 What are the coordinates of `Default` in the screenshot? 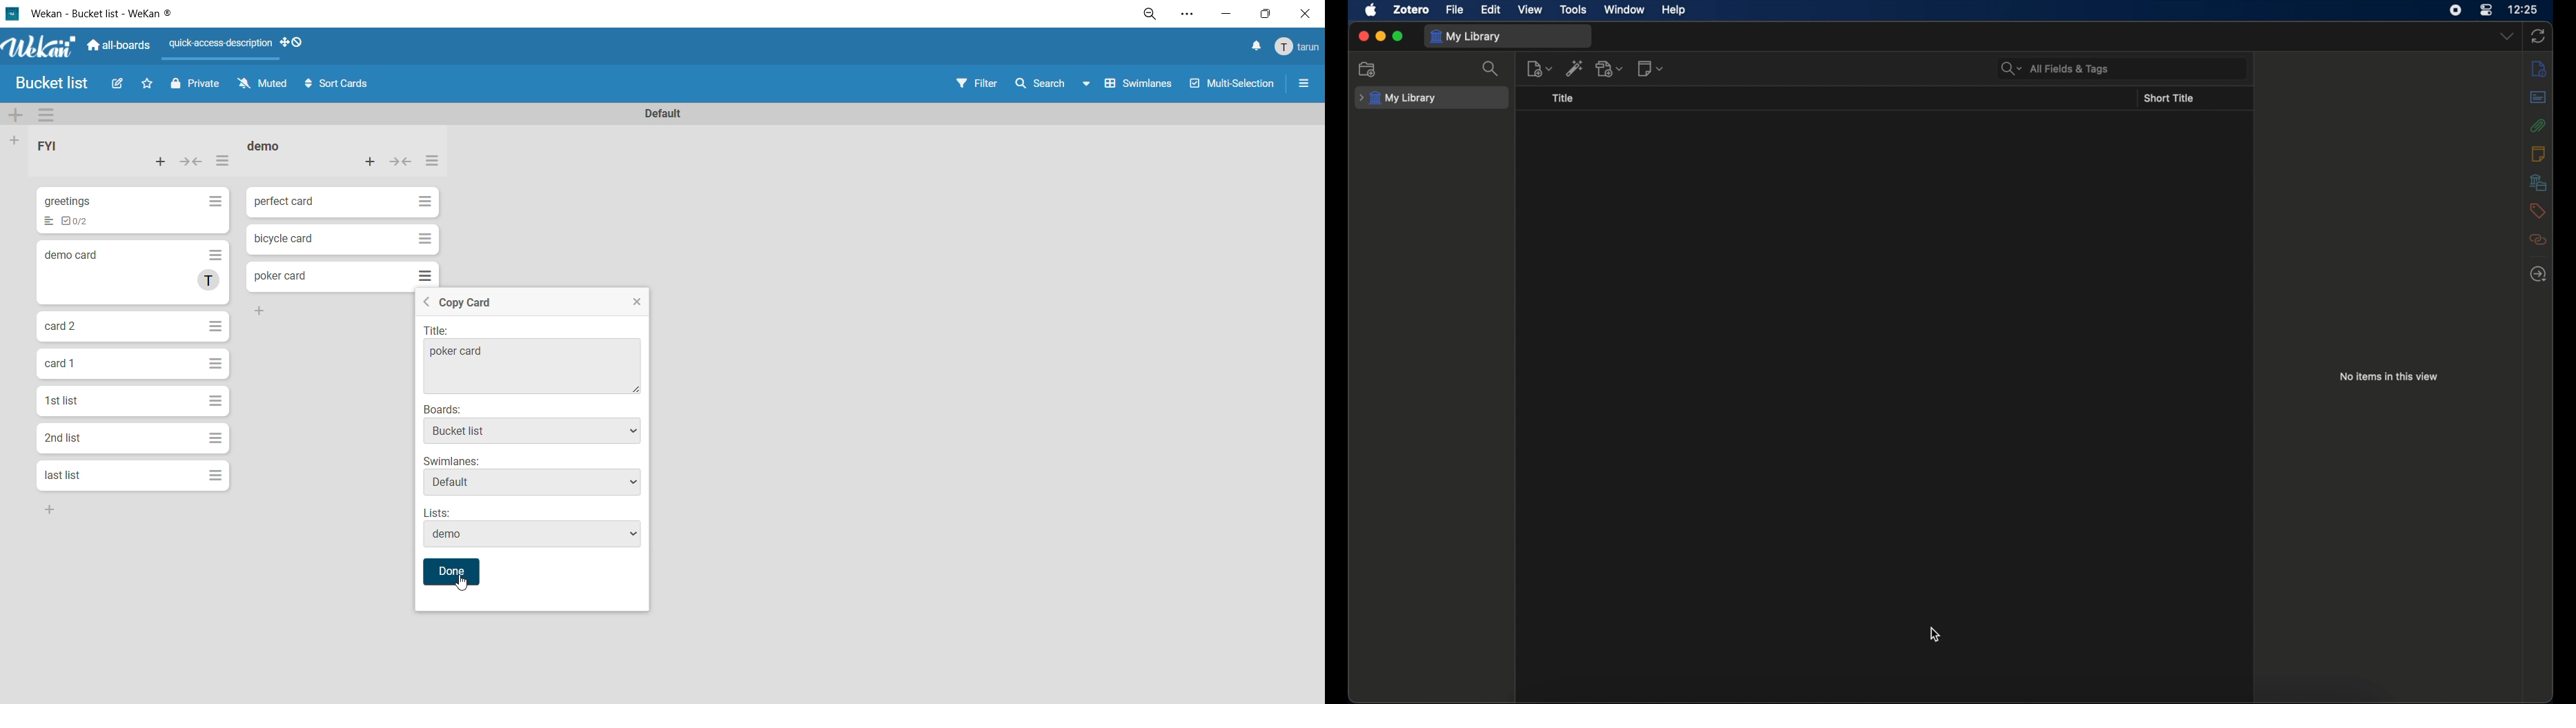 It's located at (531, 484).